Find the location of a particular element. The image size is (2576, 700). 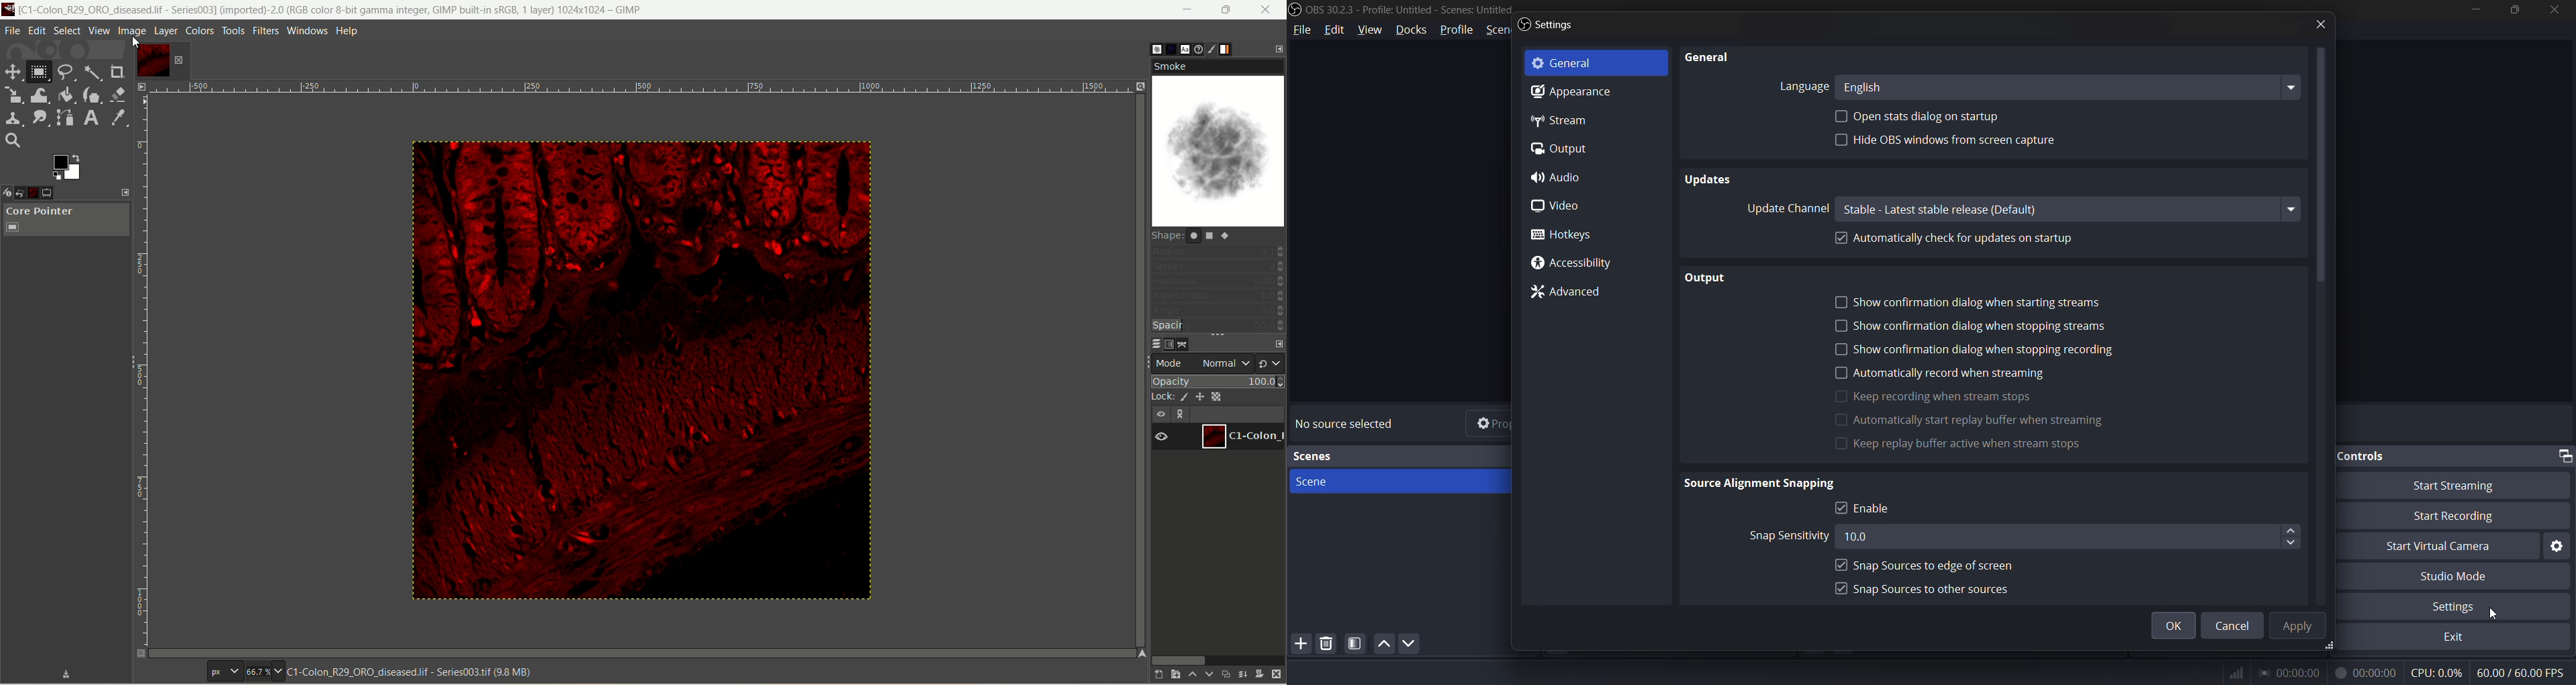

stable - latest stable release(default) is located at coordinates (2069, 208).